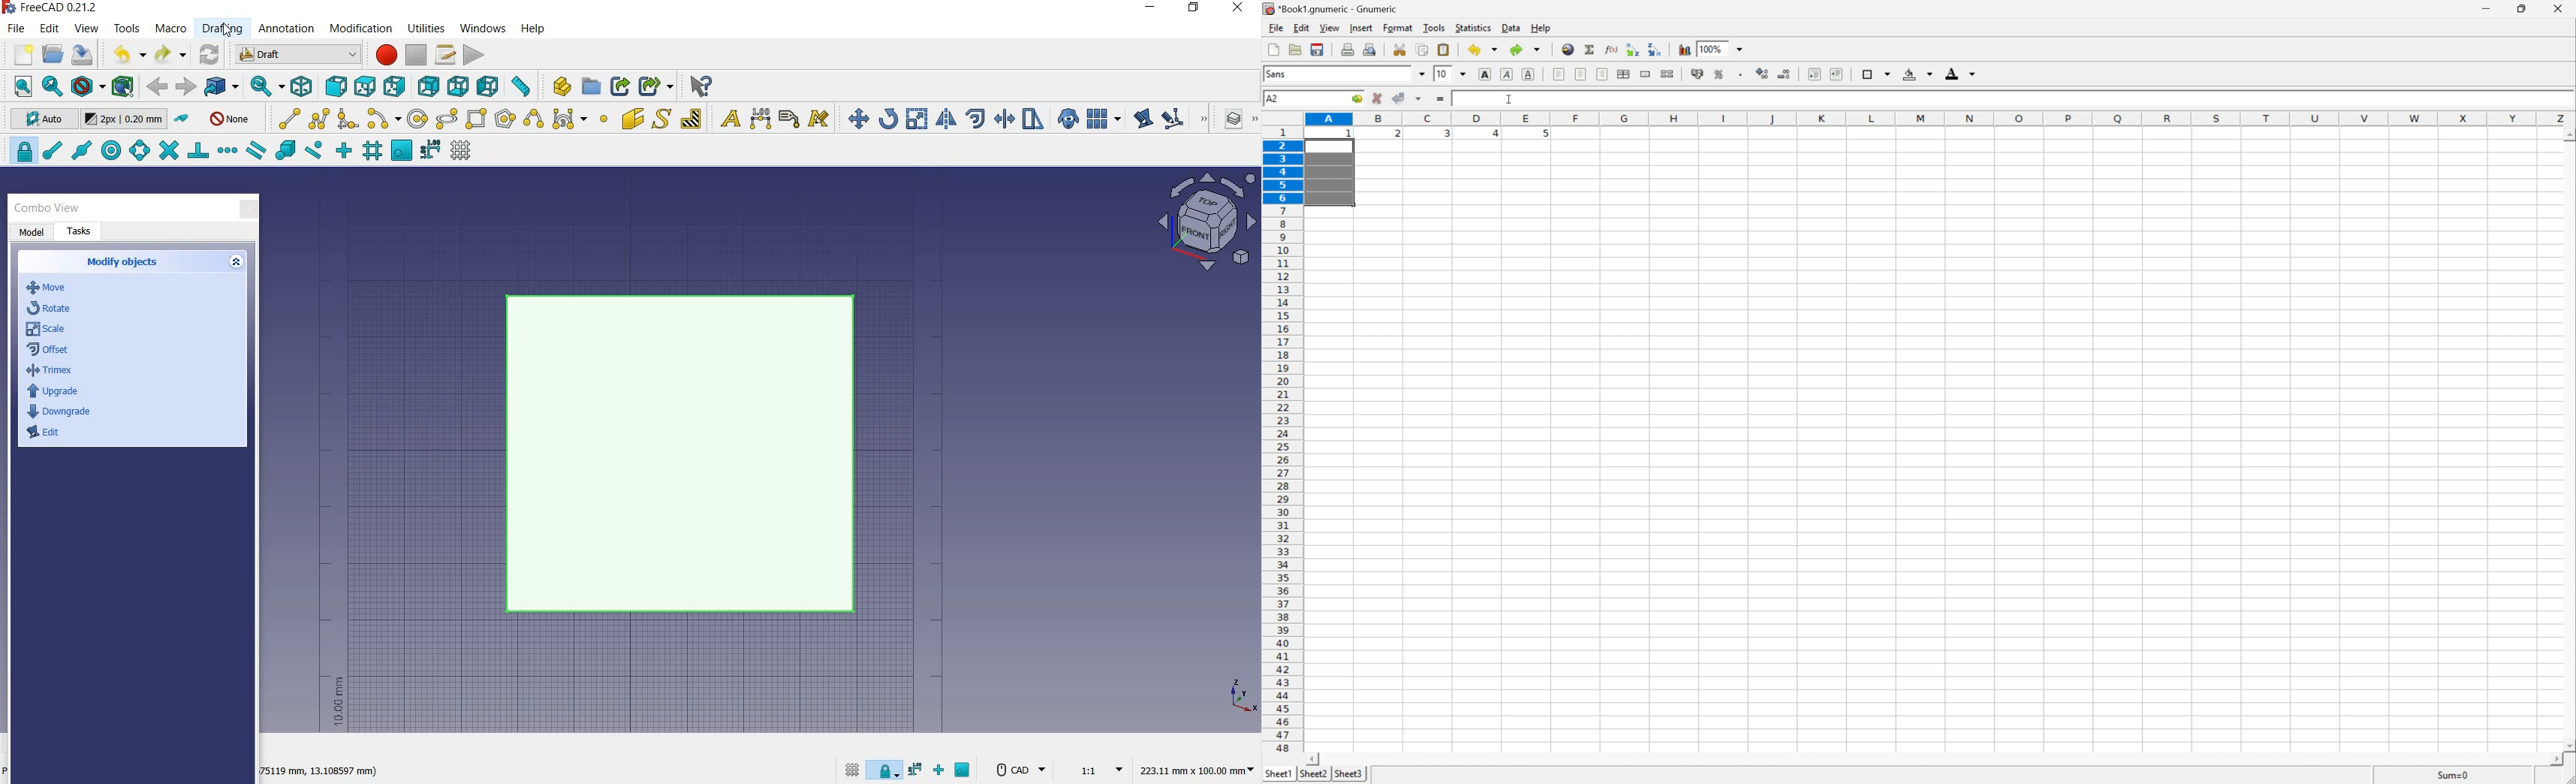 This screenshot has height=784, width=2576. What do you see at coordinates (661, 118) in the screenshot?
I see `shape from text` at bounding box center [661, 118].